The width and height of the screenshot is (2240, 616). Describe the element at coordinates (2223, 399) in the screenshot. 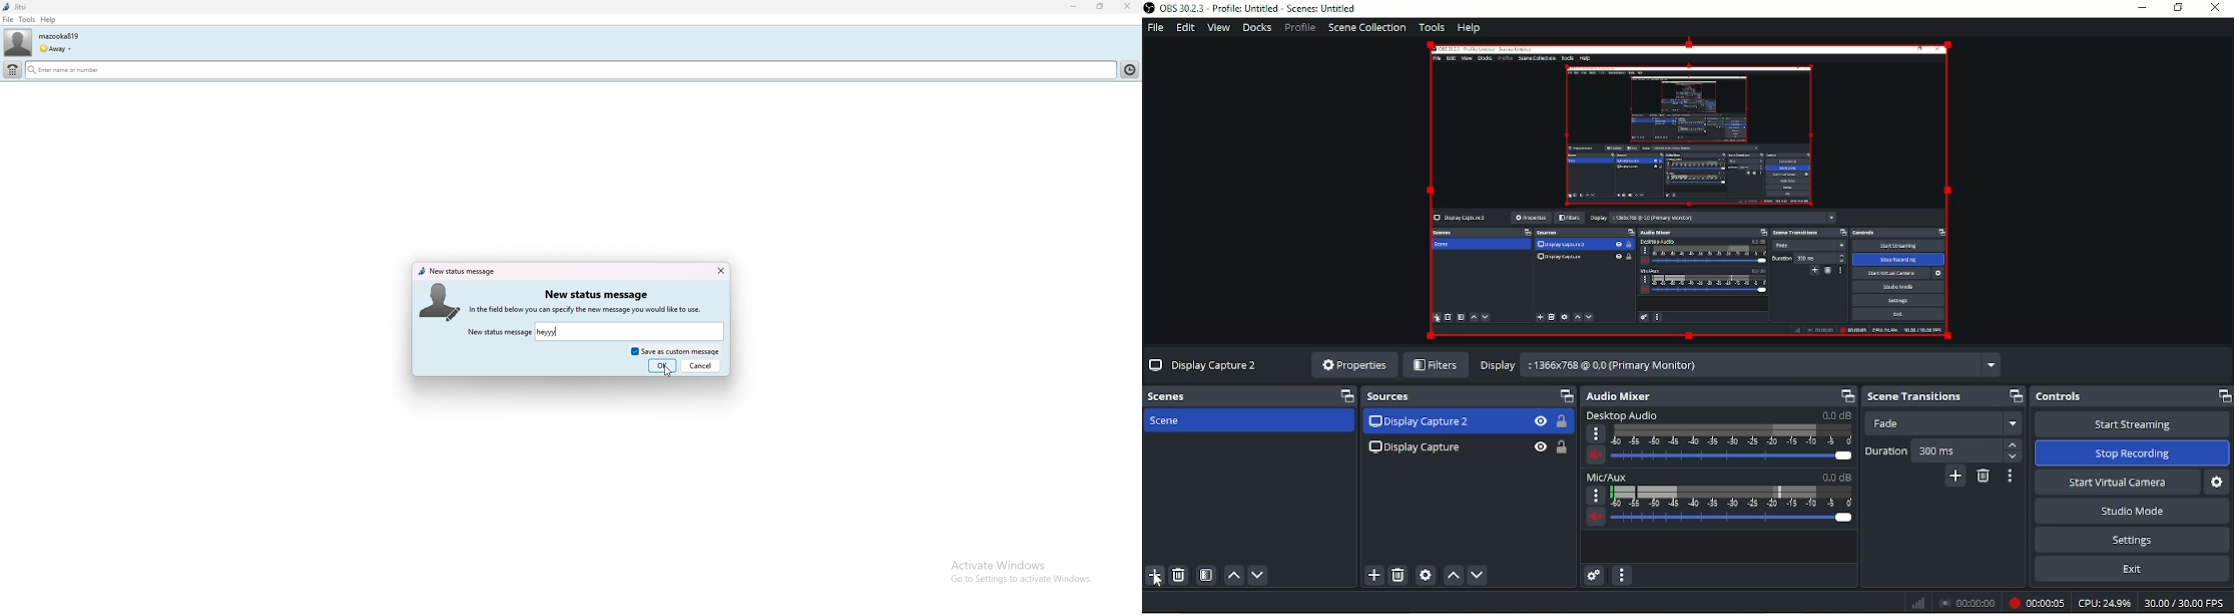

I see `Maximize` at that location.